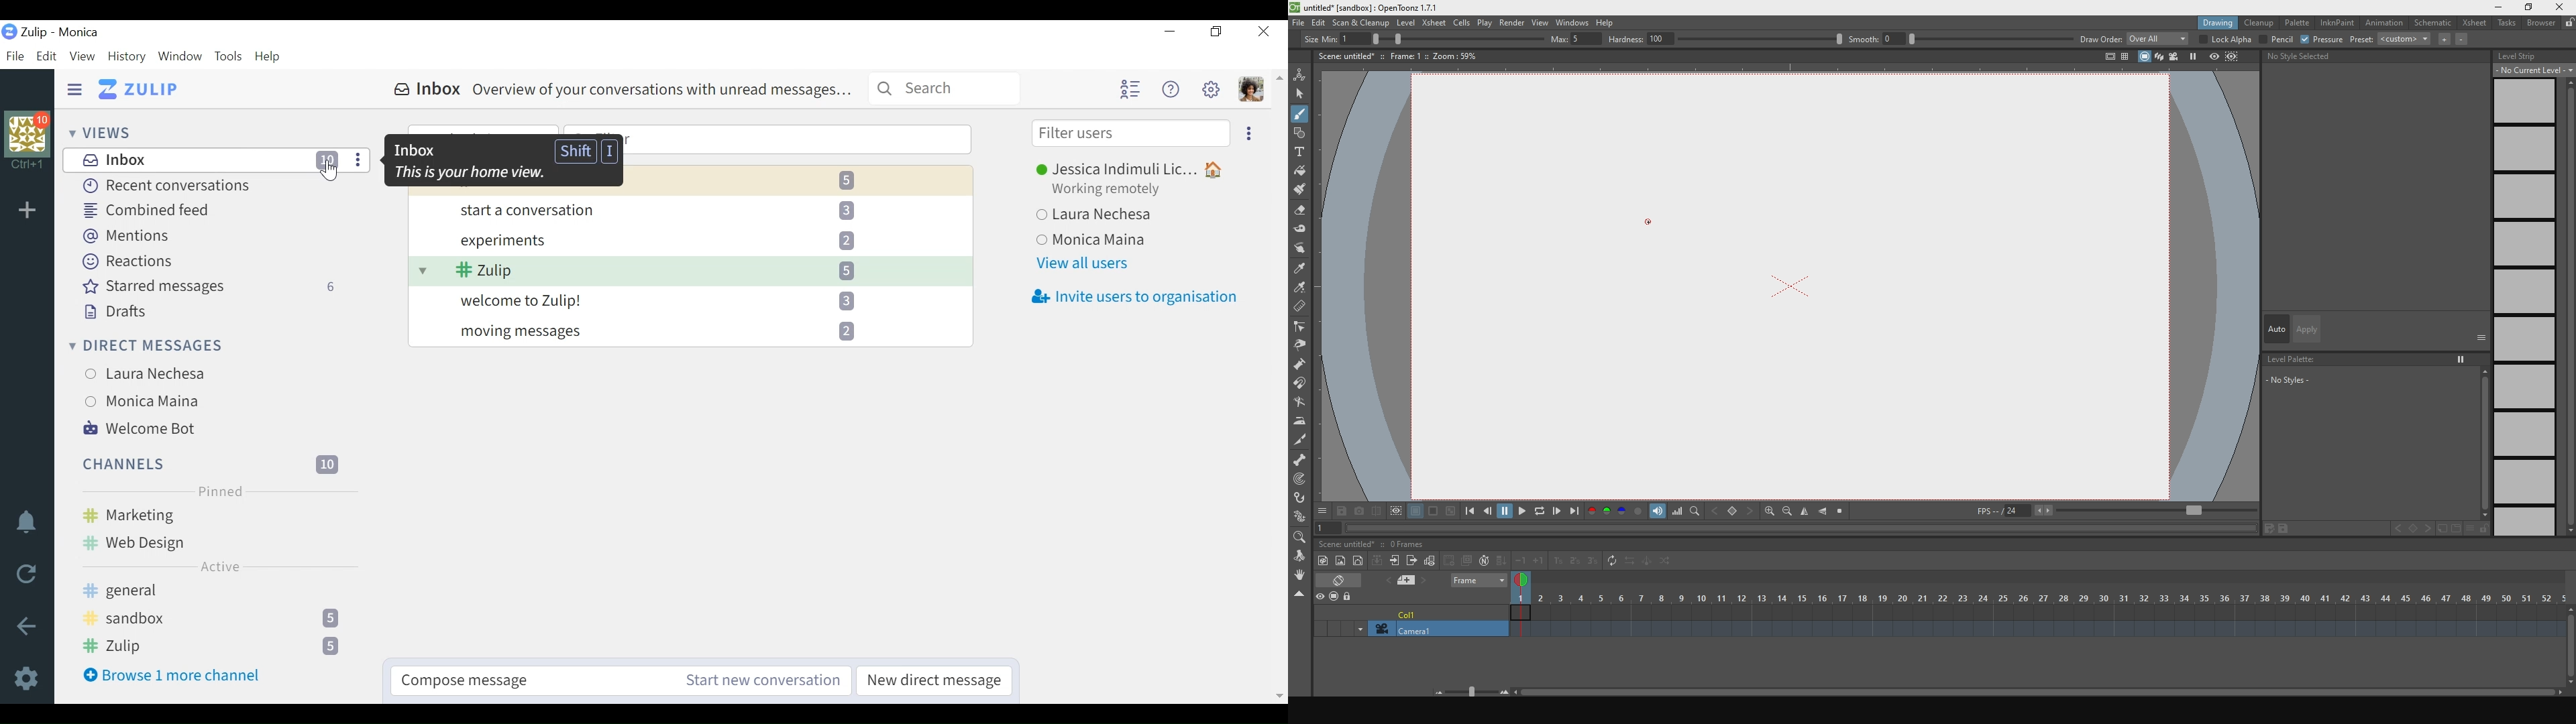 The width and height of the screenshot is (2576, 728). I want to click on minimize, so click(2498, 6).